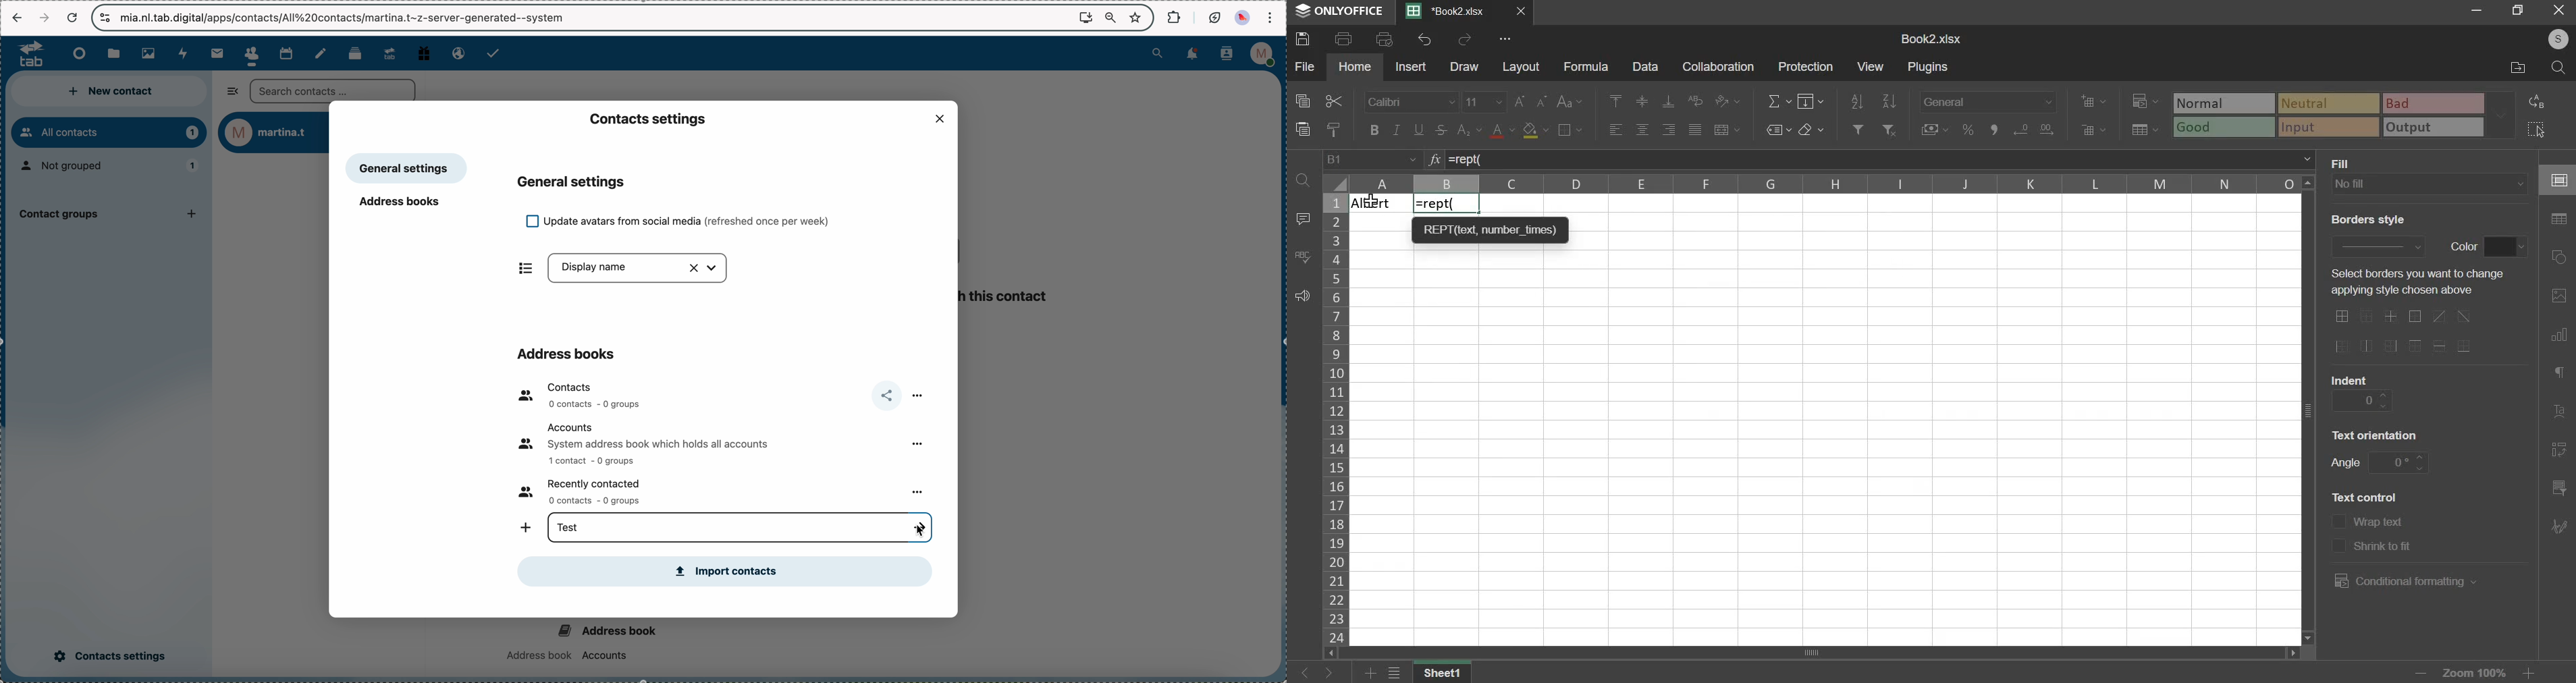  Describe the element at coordinates (110, 657) in the screenshot. I see `click on contacts settings` at that location.